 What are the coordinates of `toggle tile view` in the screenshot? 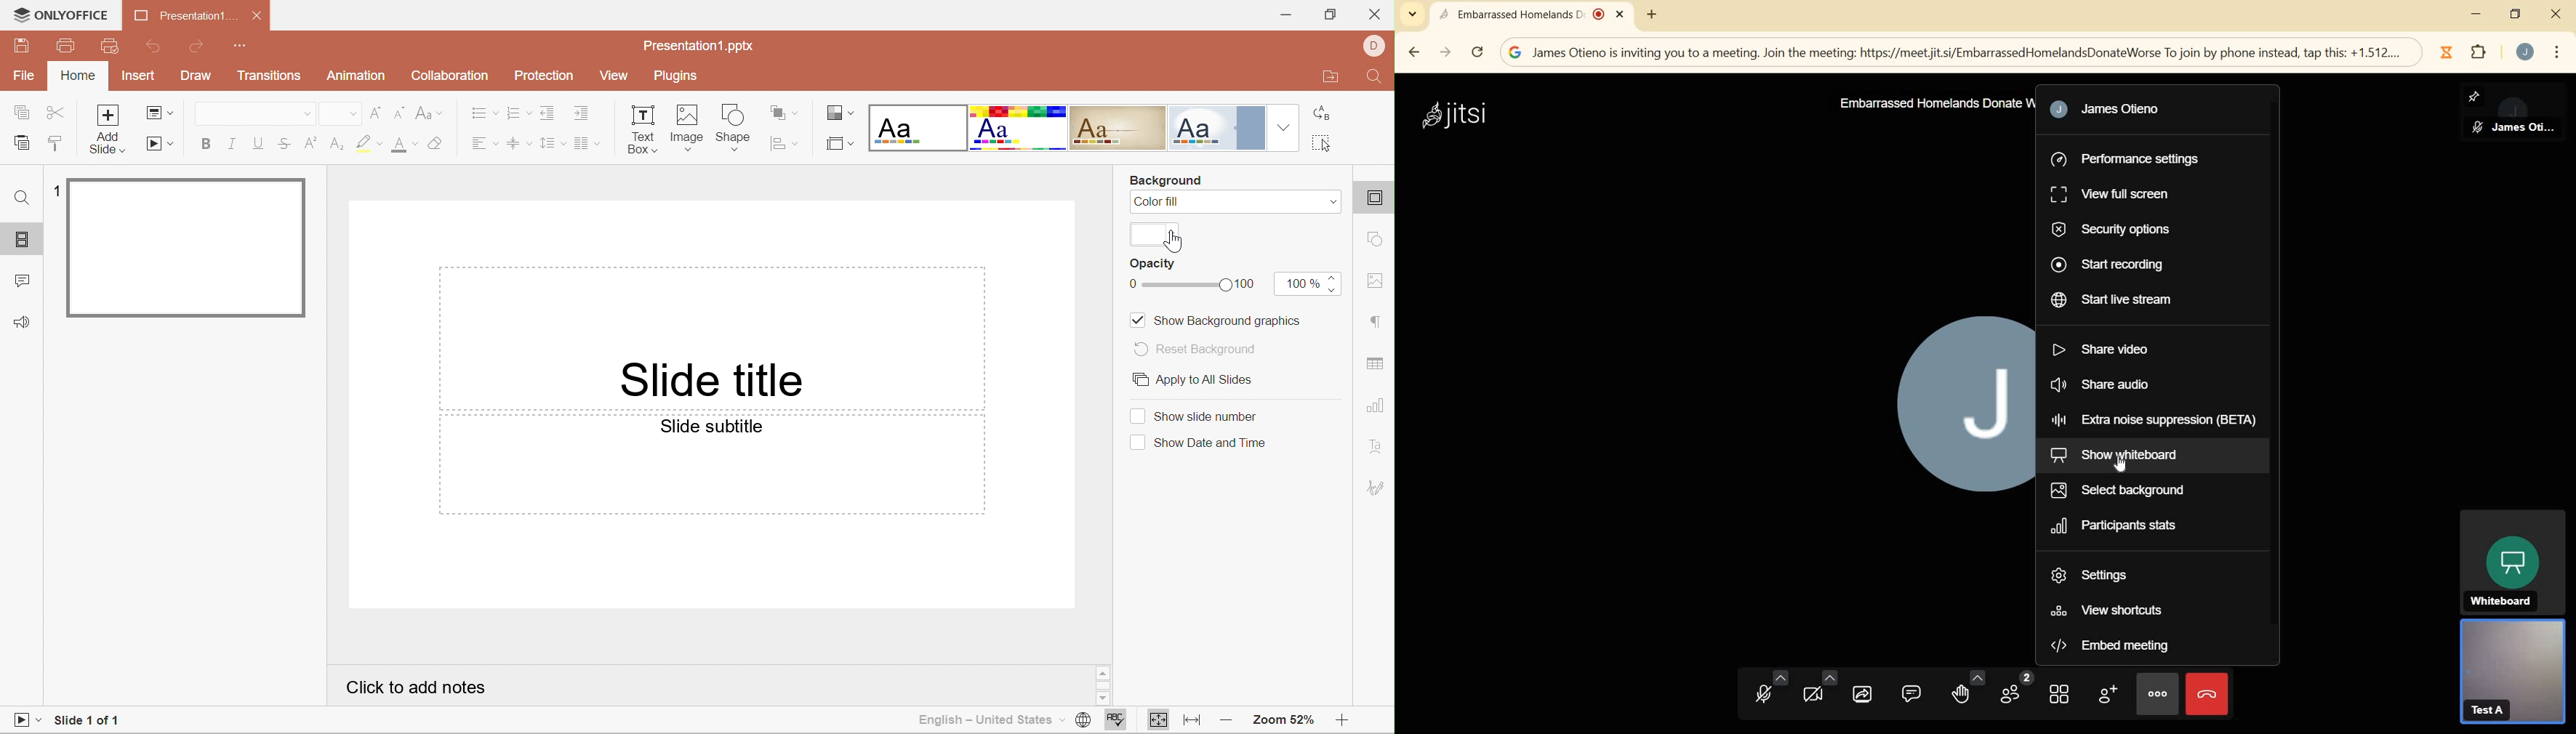 It's located at (2061, 697).